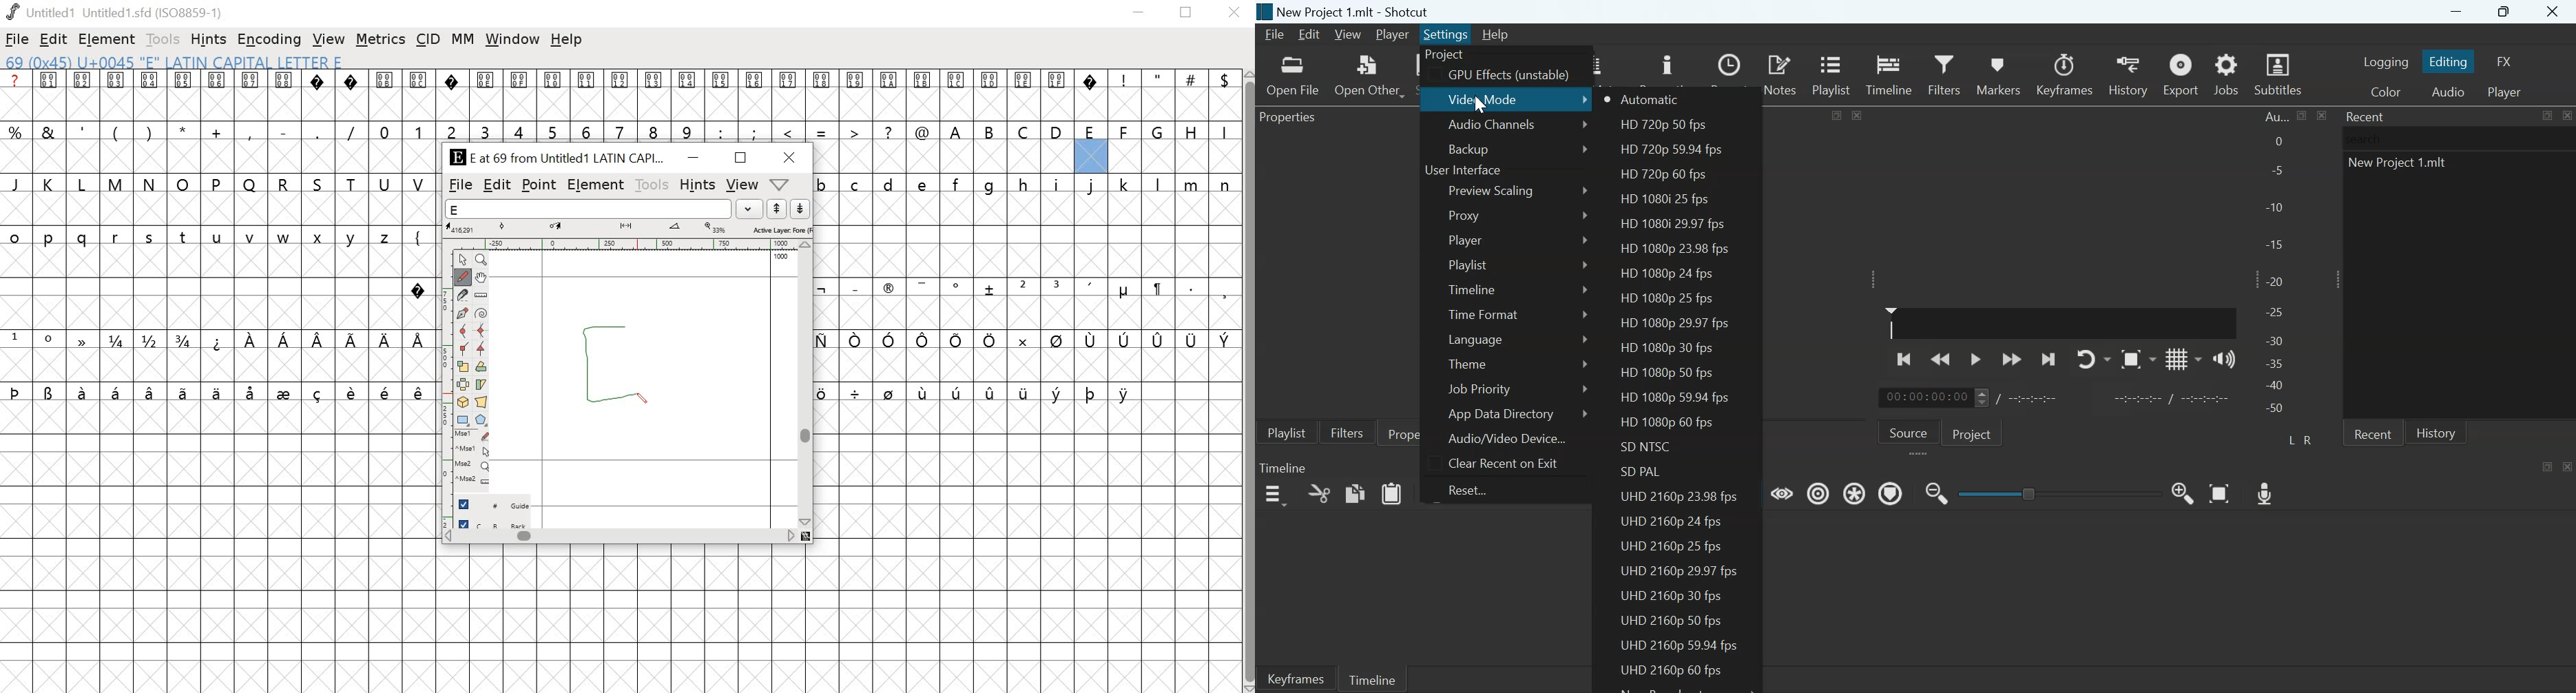 This screenshot has height=700, width=2576. What do you see at coordinates (1942, 358) in the screenshot?
I see `Play quickly backwards` at bounding box center [1942, 358].